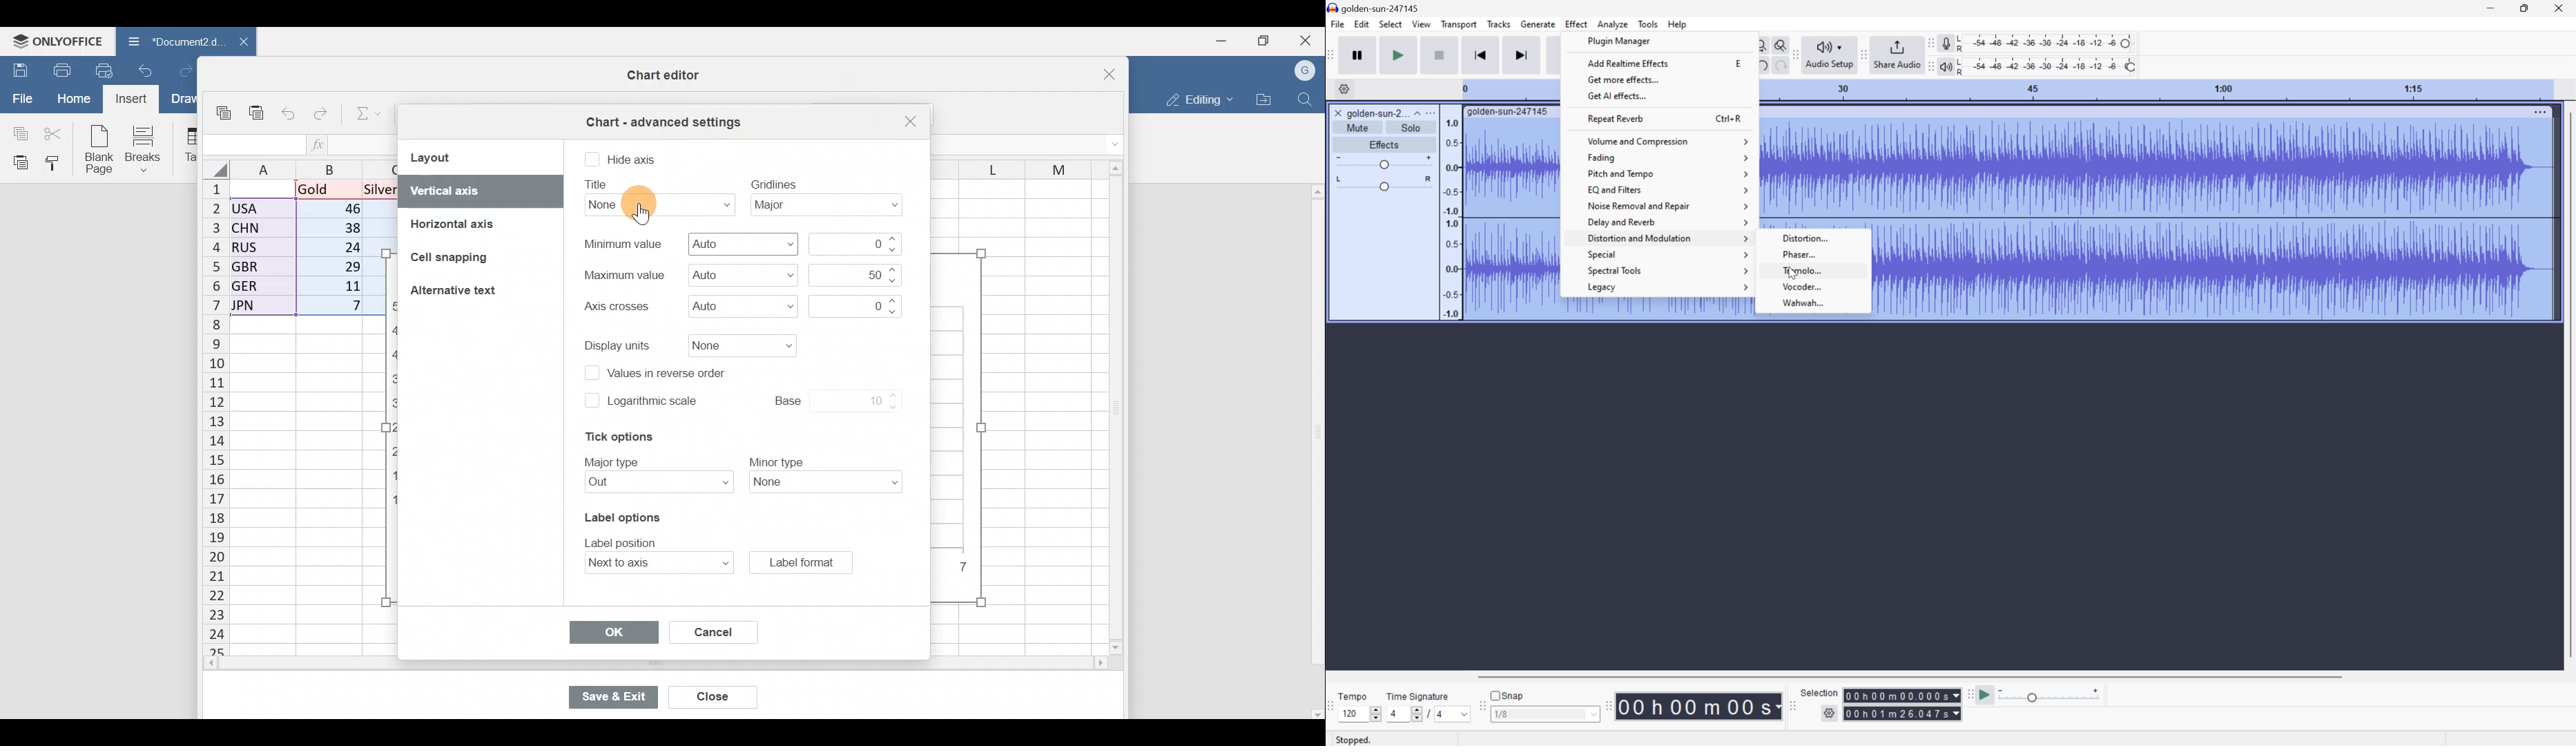 The image size is (2576, 756). Describe the element at coordinates (1306, 99) in the screenshot. I see `Find` at that location.